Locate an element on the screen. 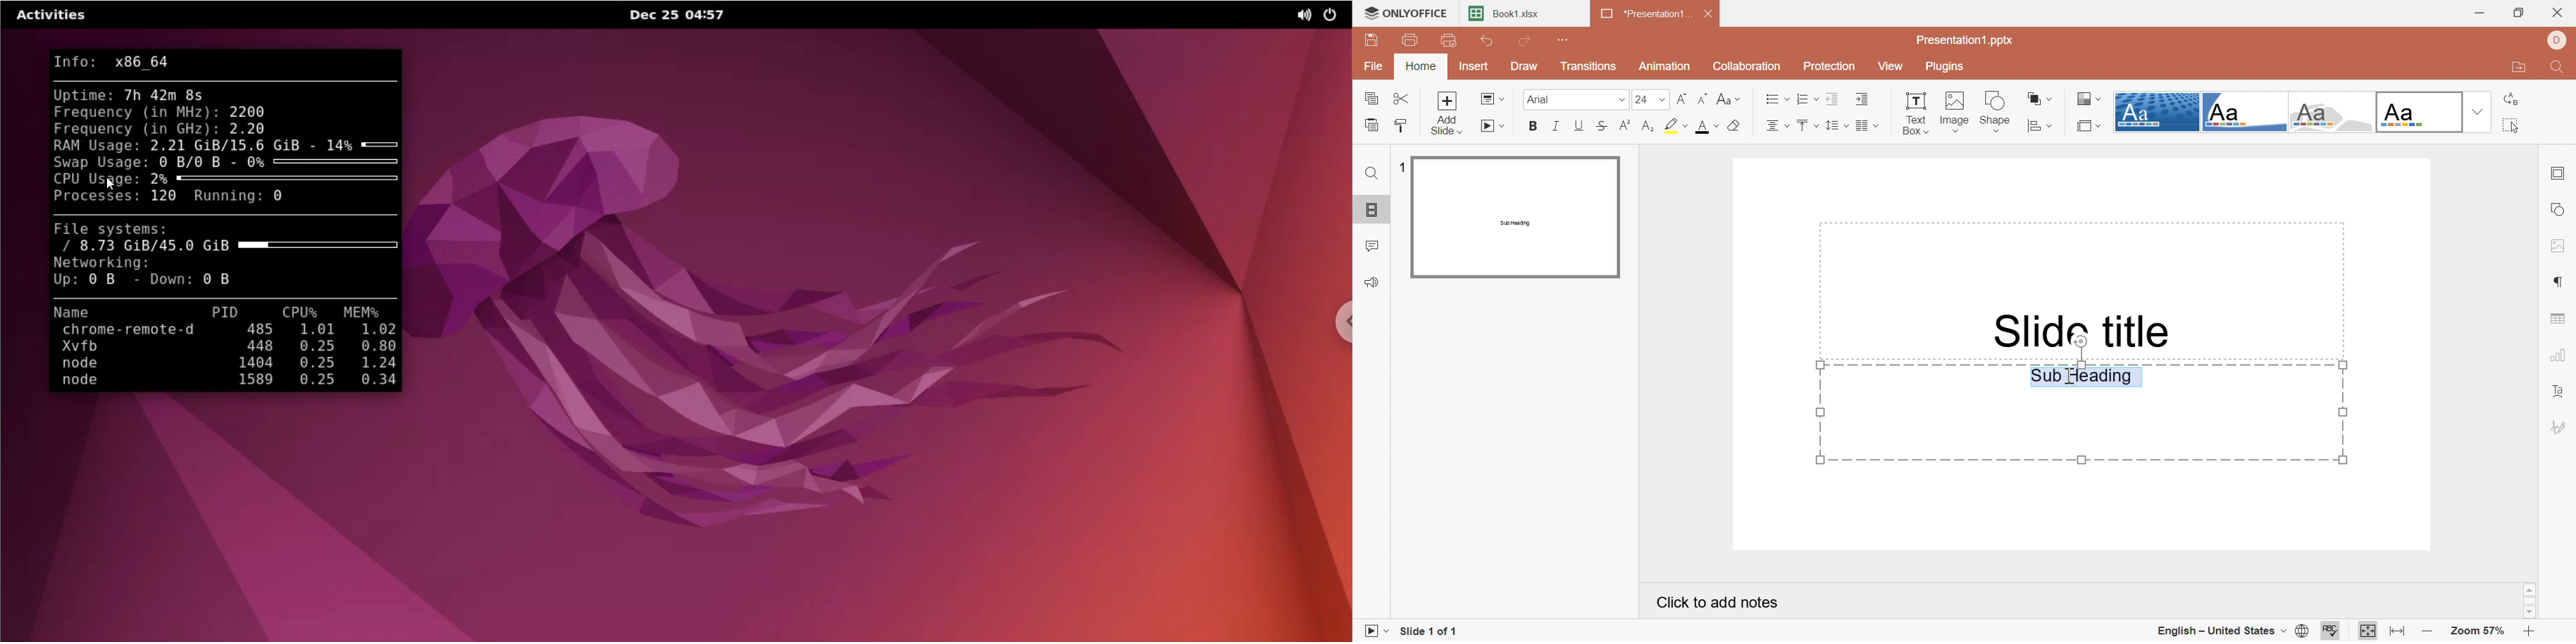 The width and height of the screenshot is (2576, 644). Protection is located at coordinates (1832, 67).